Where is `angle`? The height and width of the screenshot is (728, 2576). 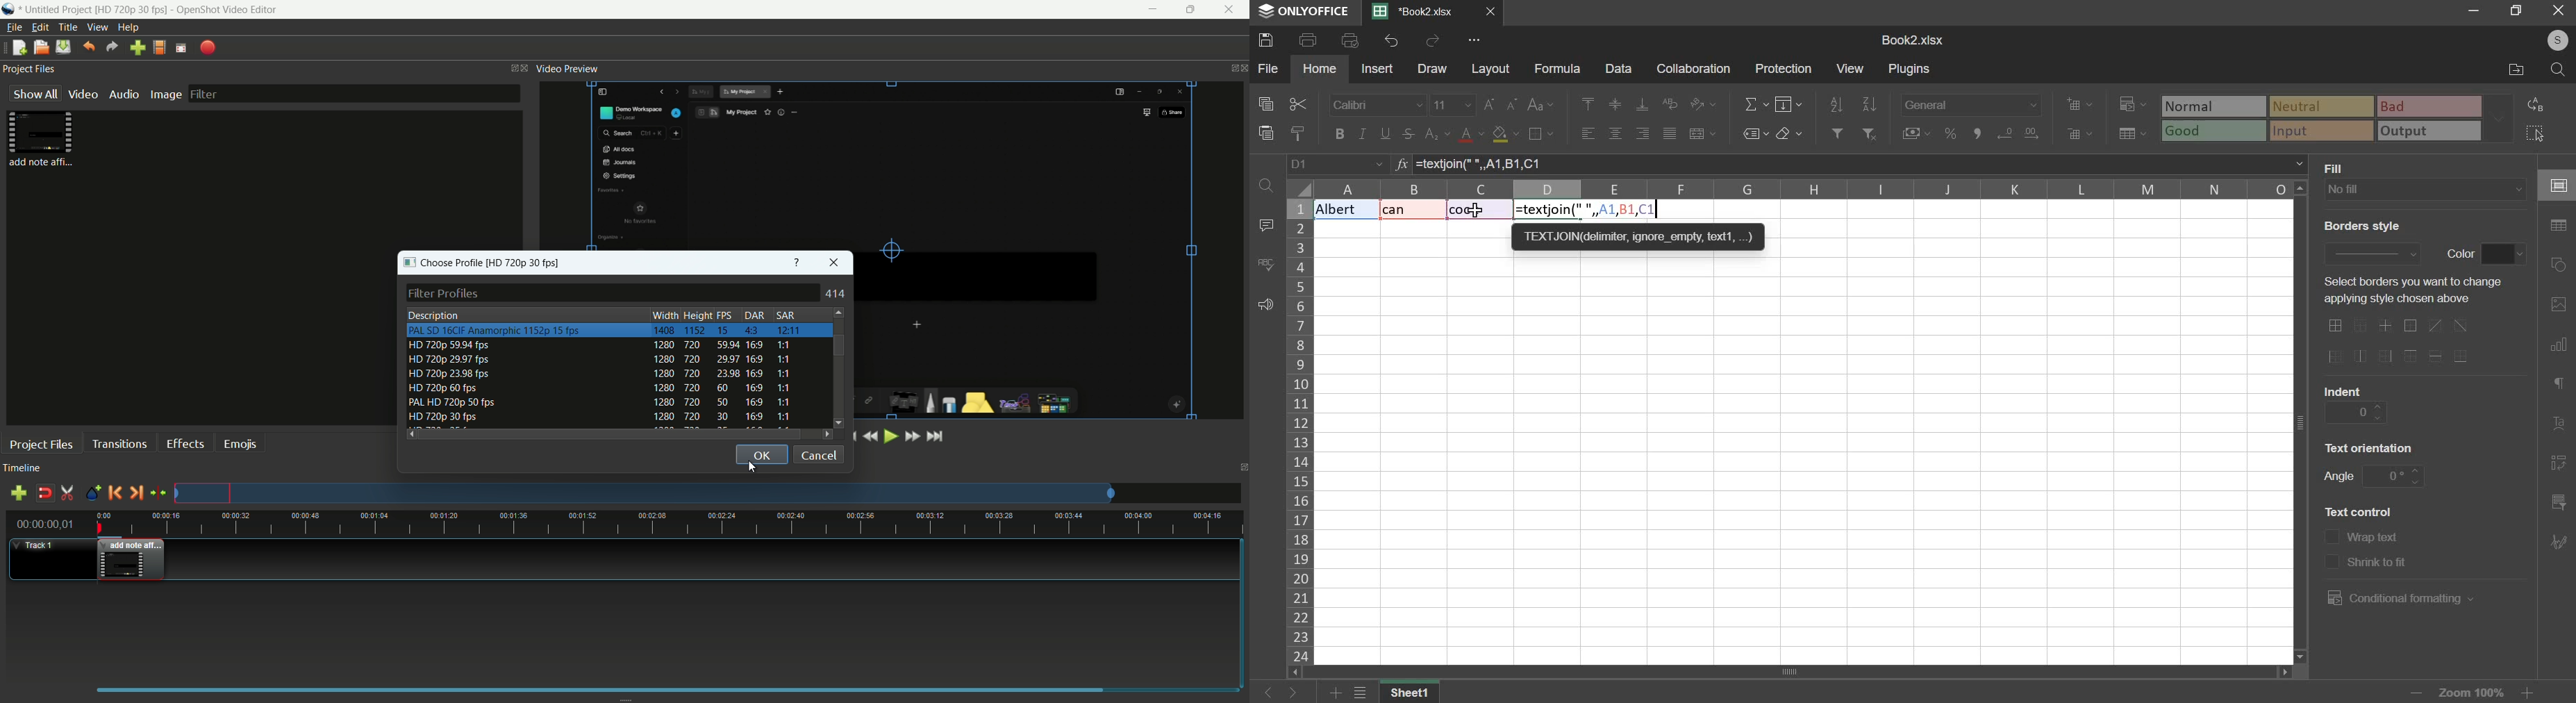
angle is located at coordinates (2395, 474).